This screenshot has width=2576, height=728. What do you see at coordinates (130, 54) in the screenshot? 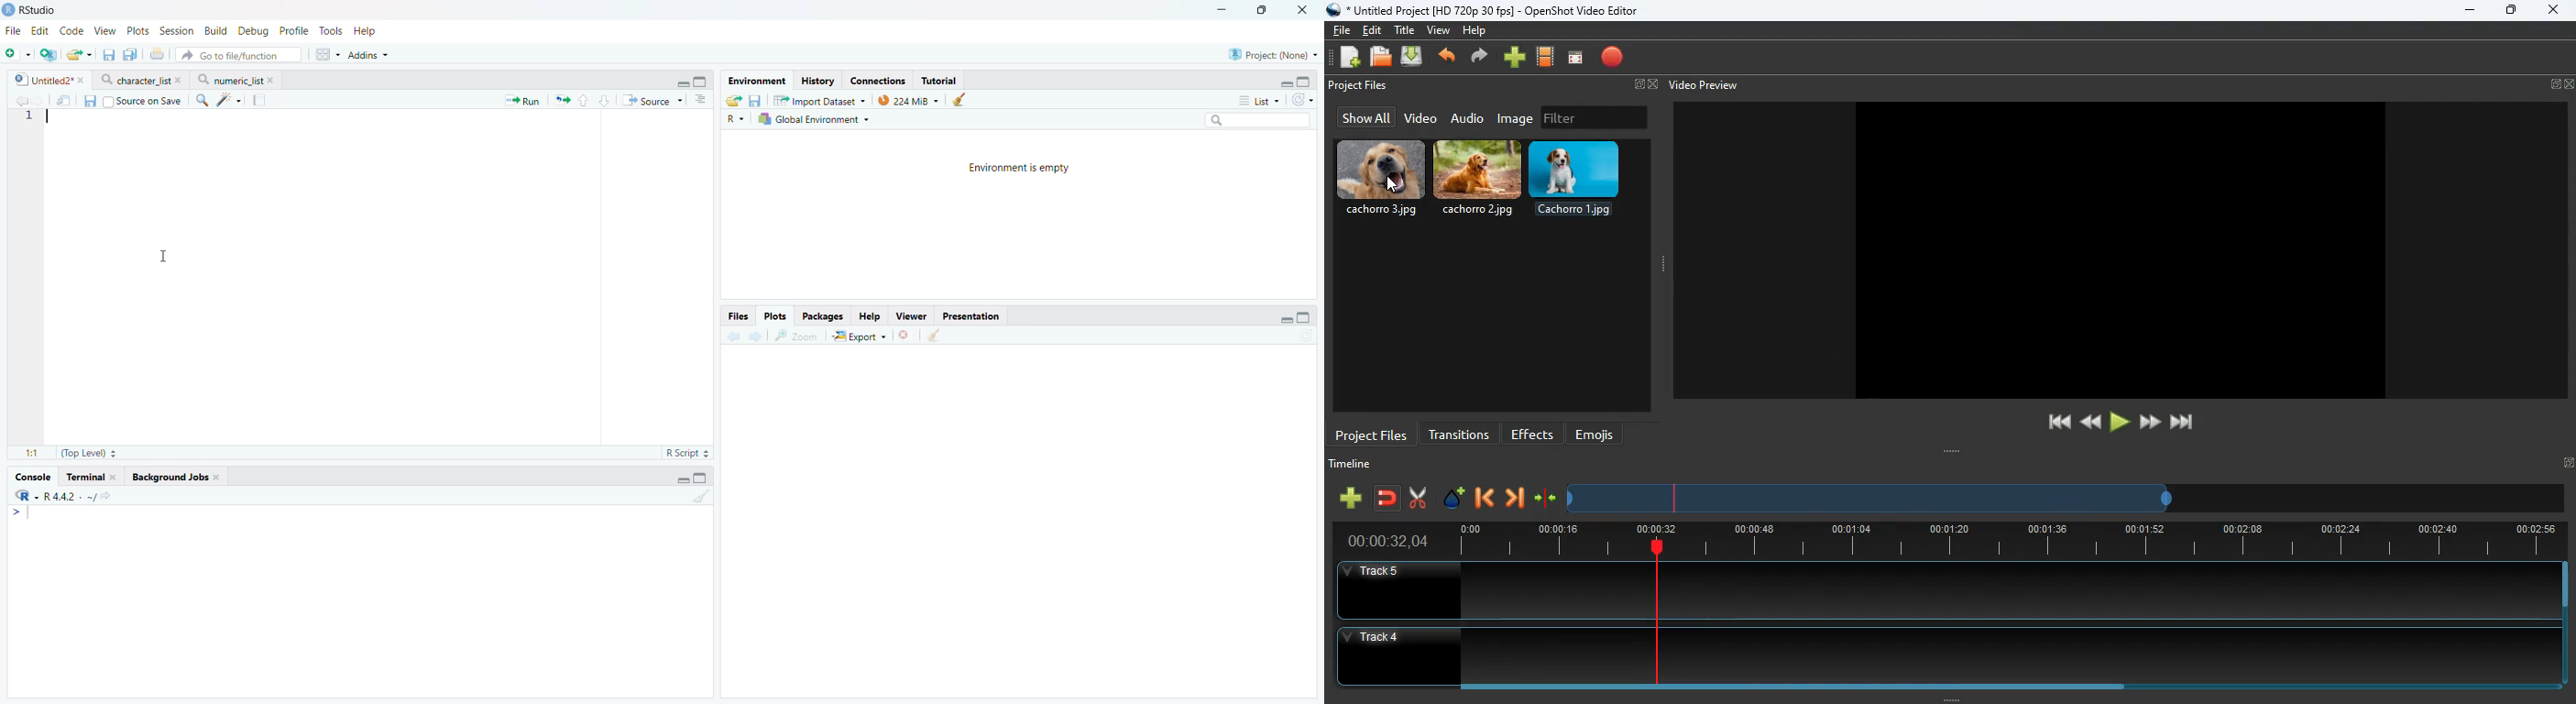
I see `Save all open files` at bounding box center [130, 54].